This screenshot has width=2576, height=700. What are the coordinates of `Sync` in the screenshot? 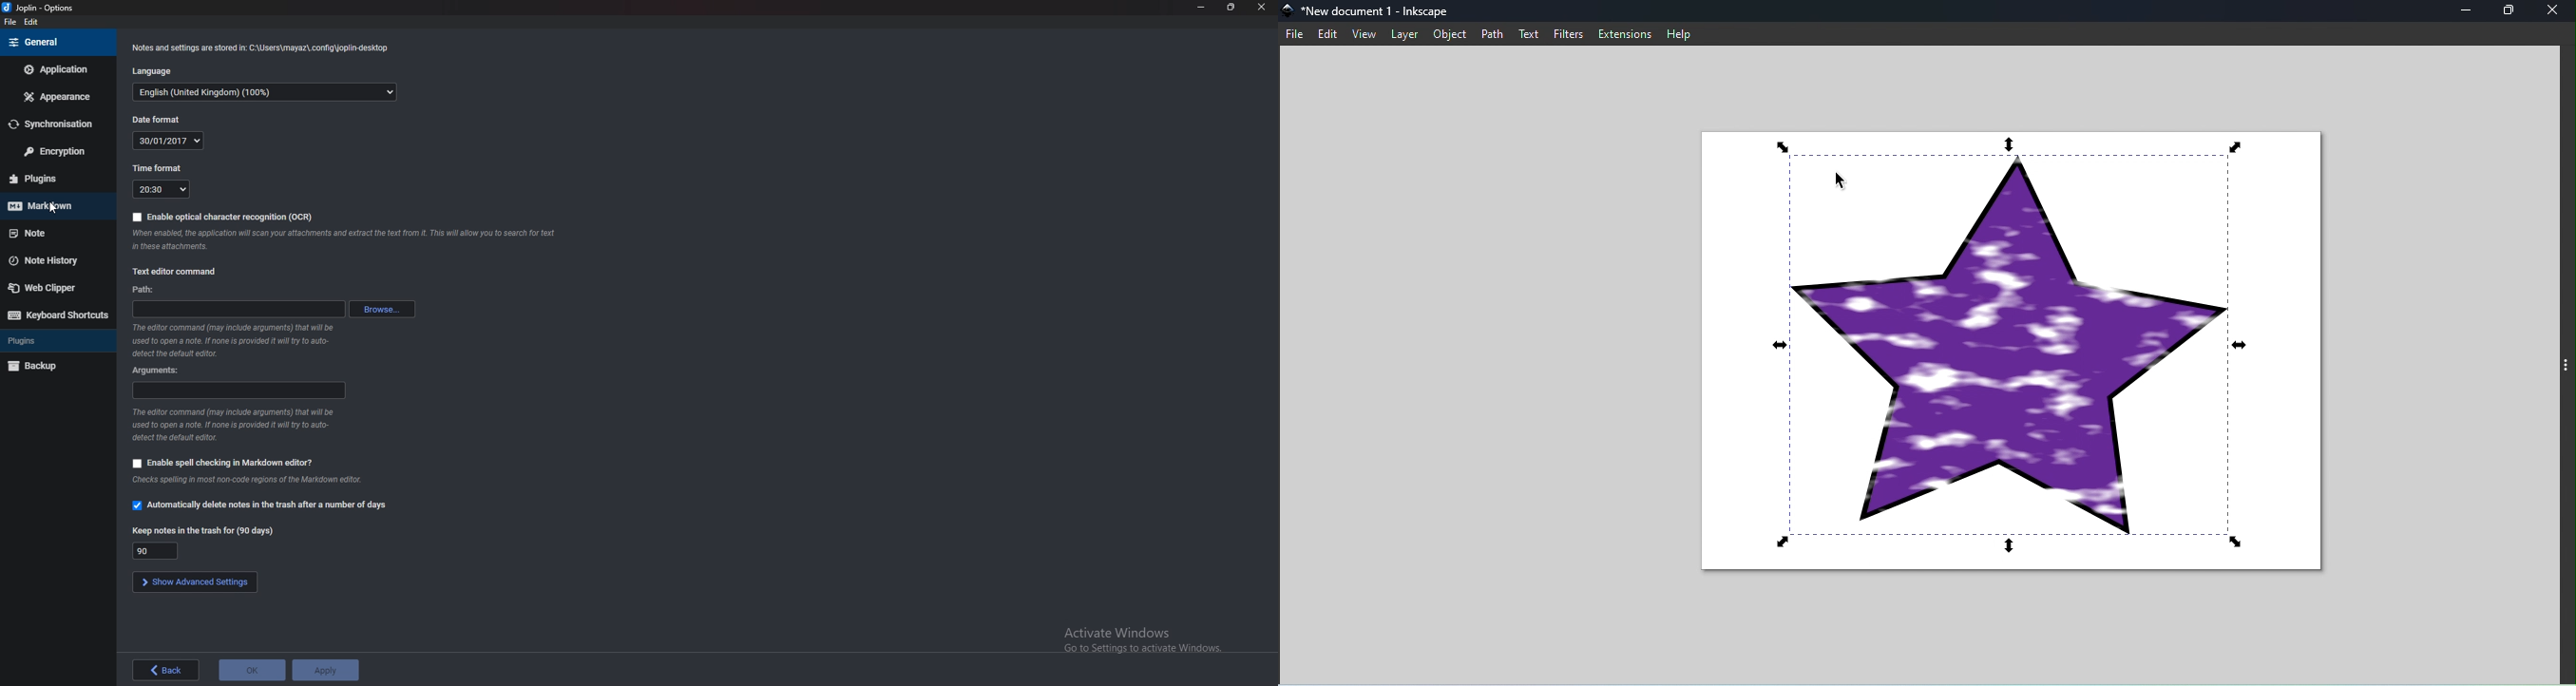 It's located at (54, 124).